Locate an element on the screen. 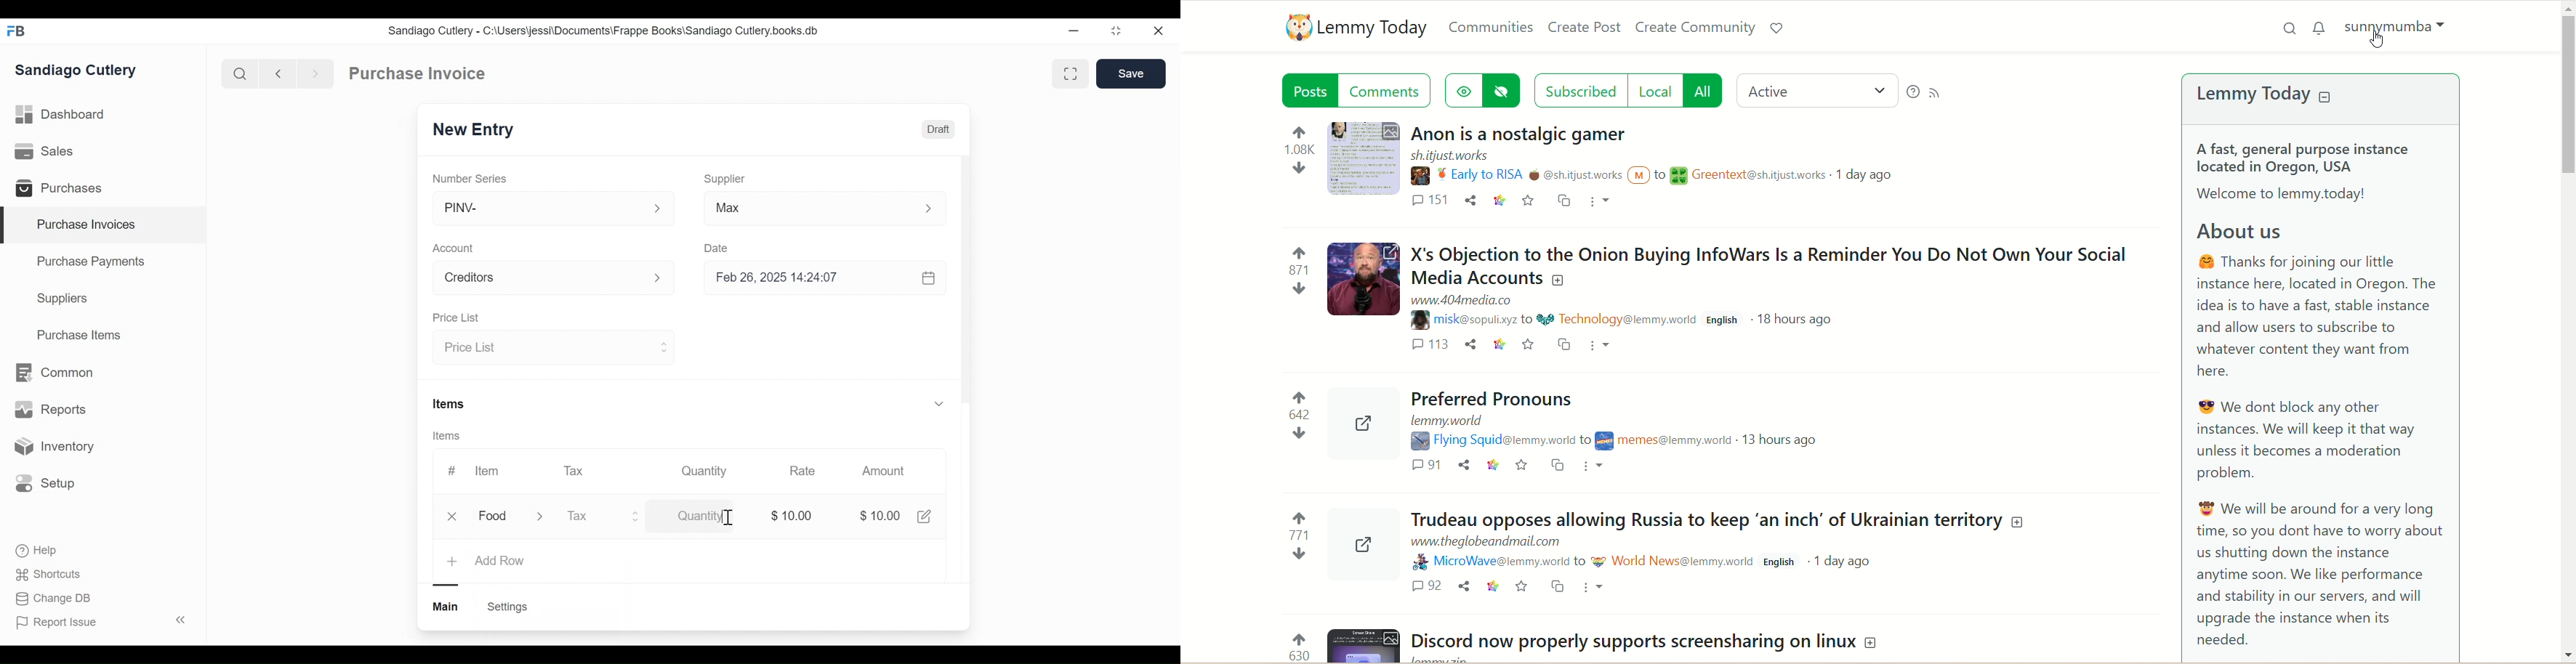 Image resolution: width=2576 pixels, height=672 pixels. Frappe Books Desktop icon is located at coordinates (20, 32).